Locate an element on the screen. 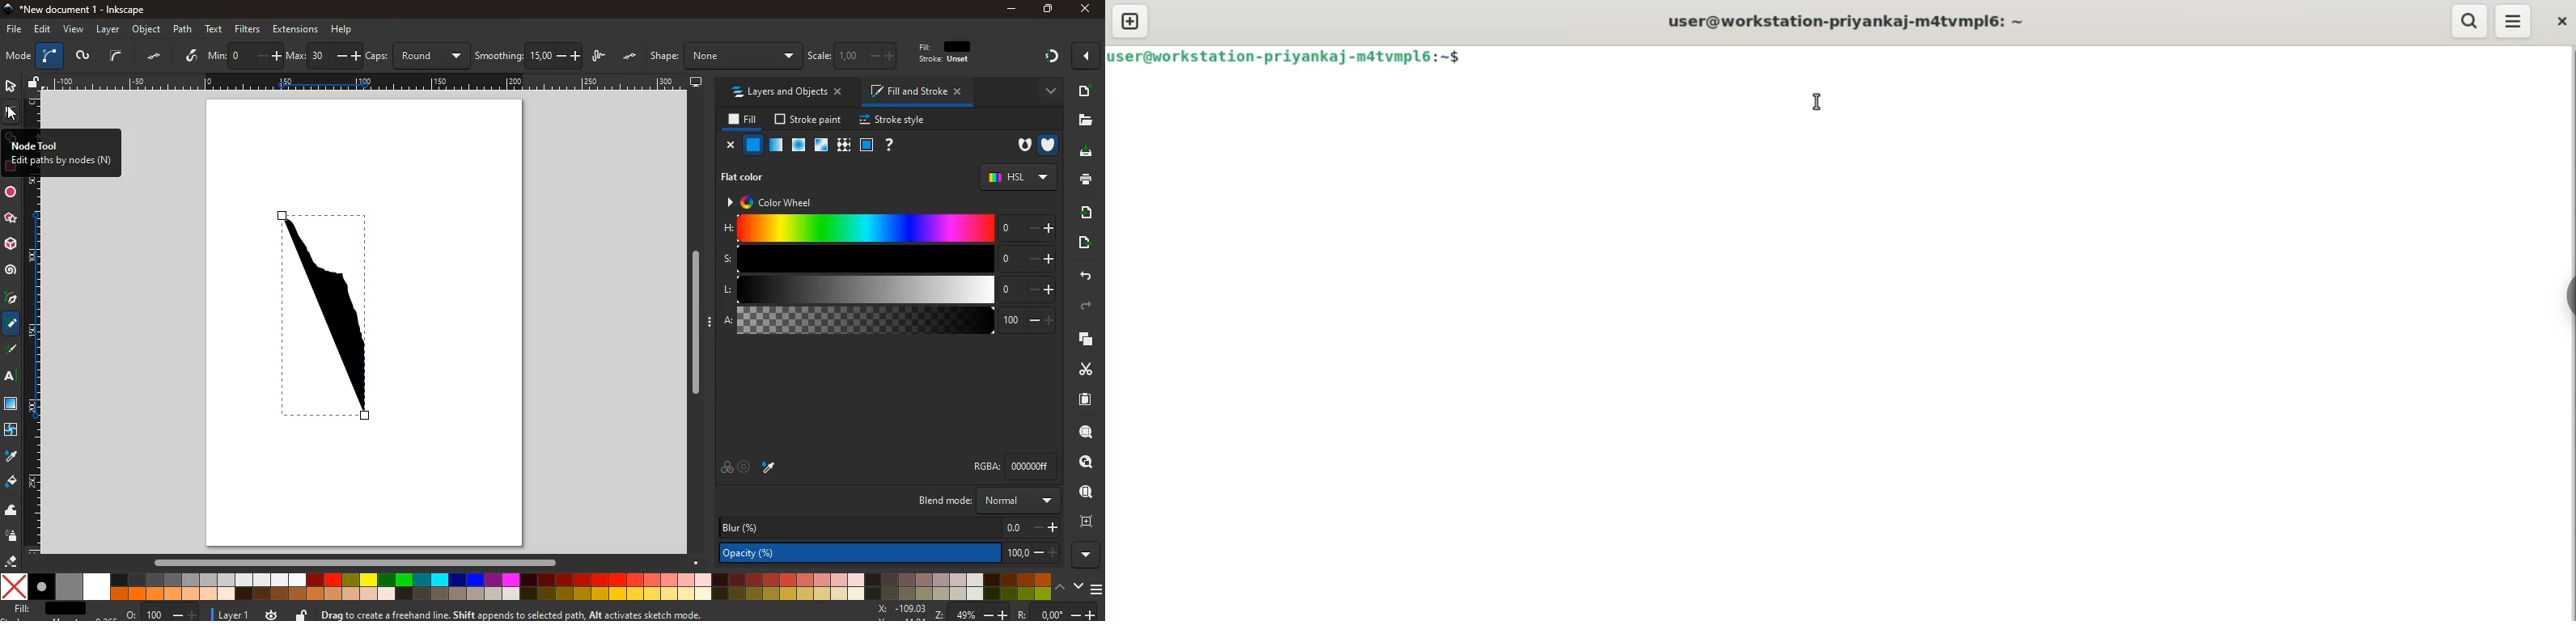 This screenshot has width=2576, height=644. back is located at coordinates (1081, 275).